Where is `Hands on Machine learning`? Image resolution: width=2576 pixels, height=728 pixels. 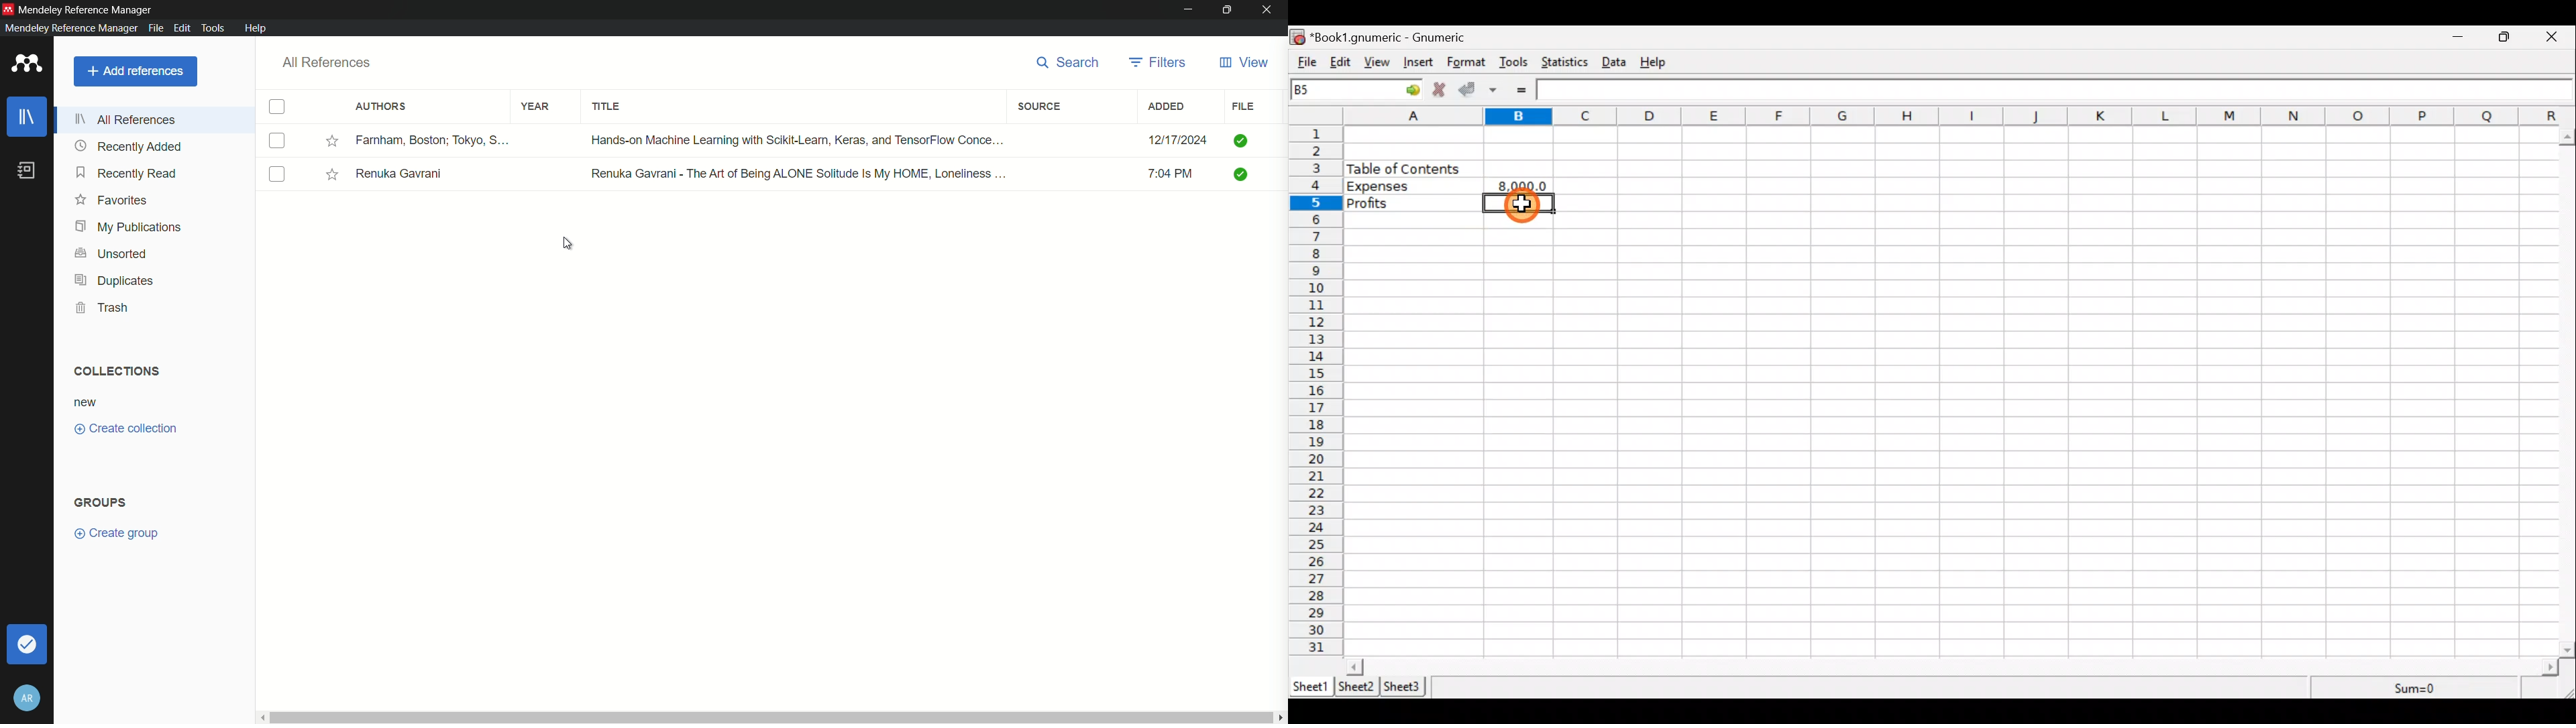
Hands on Machine learning is located at coordinates (790, 139).